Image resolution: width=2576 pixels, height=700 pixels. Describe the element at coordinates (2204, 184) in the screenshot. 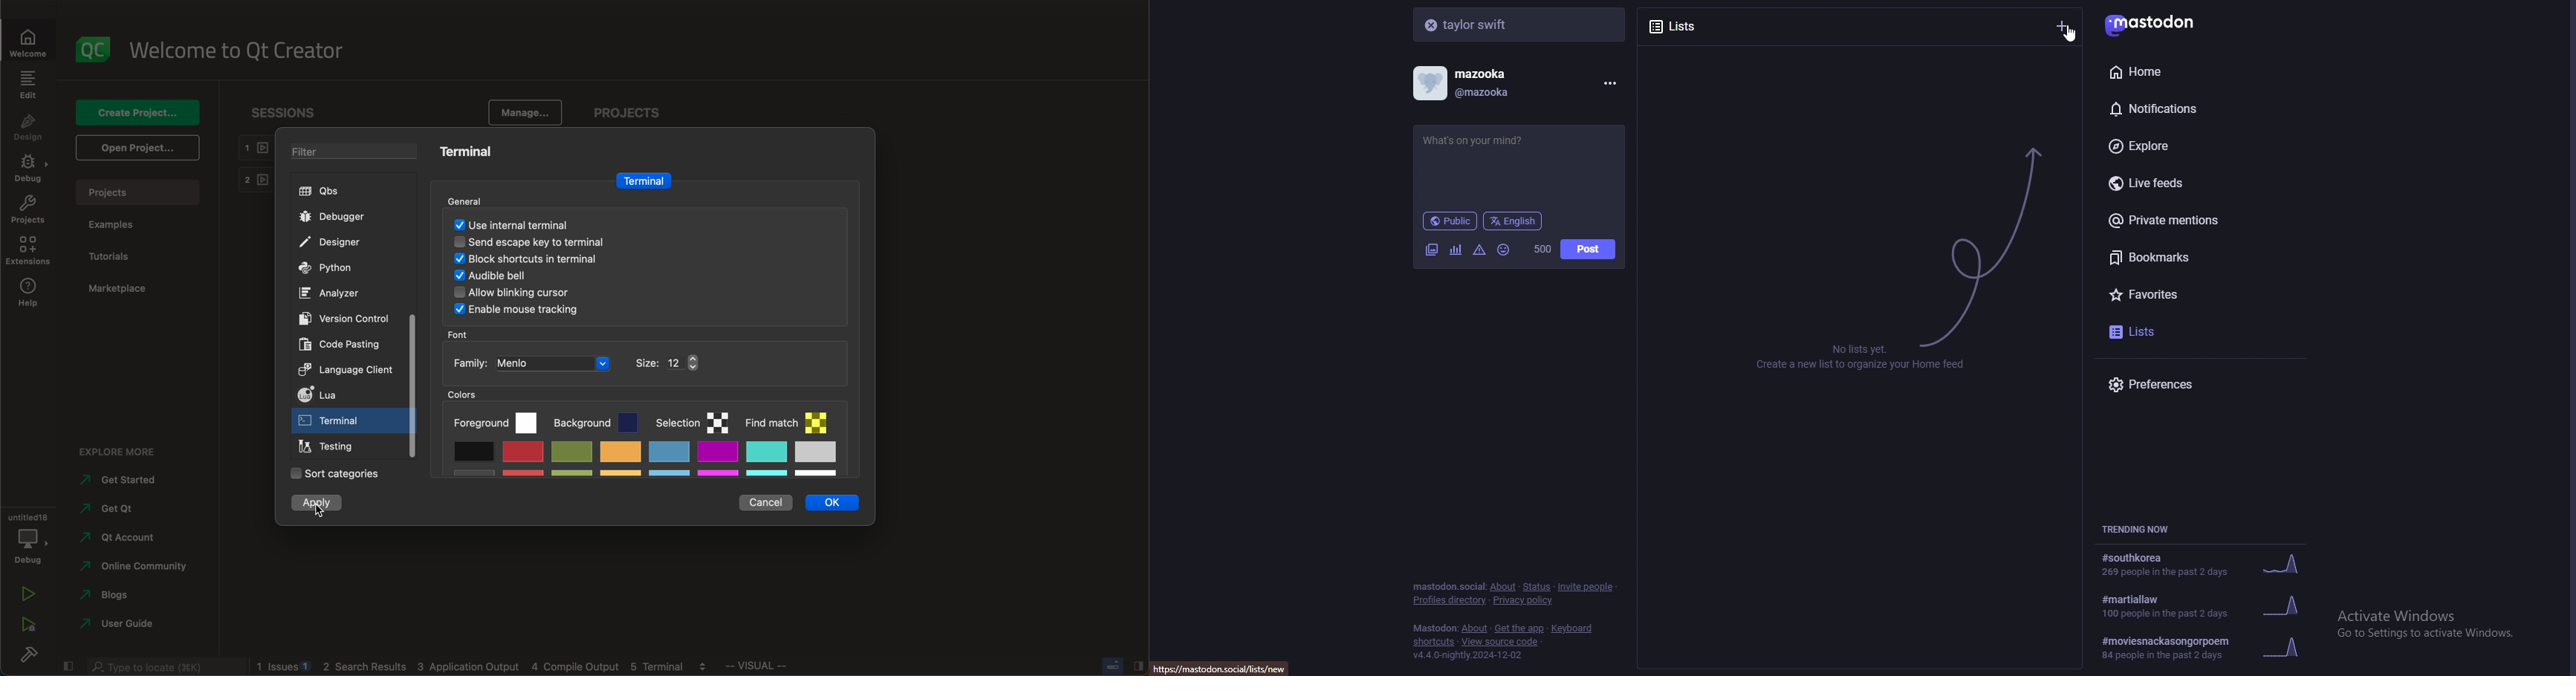

I see `live feeds` at that location.